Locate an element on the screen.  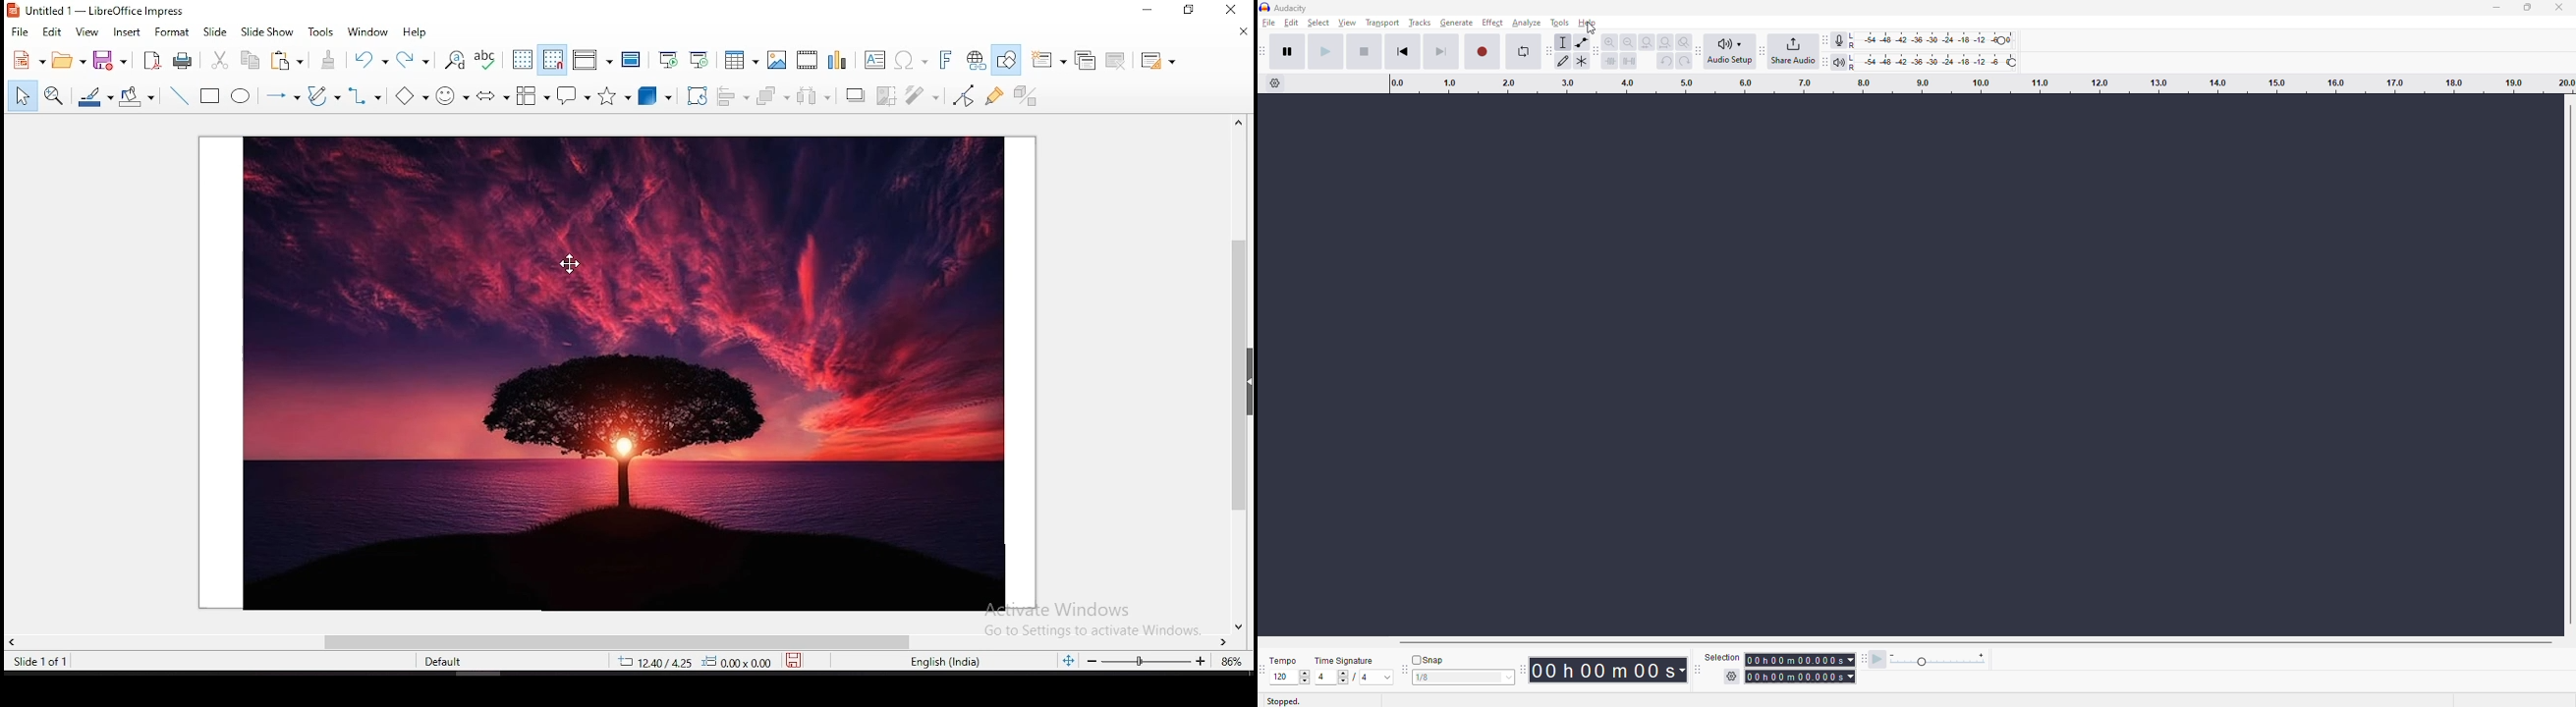
insert line is located at coordinates (178, 95).